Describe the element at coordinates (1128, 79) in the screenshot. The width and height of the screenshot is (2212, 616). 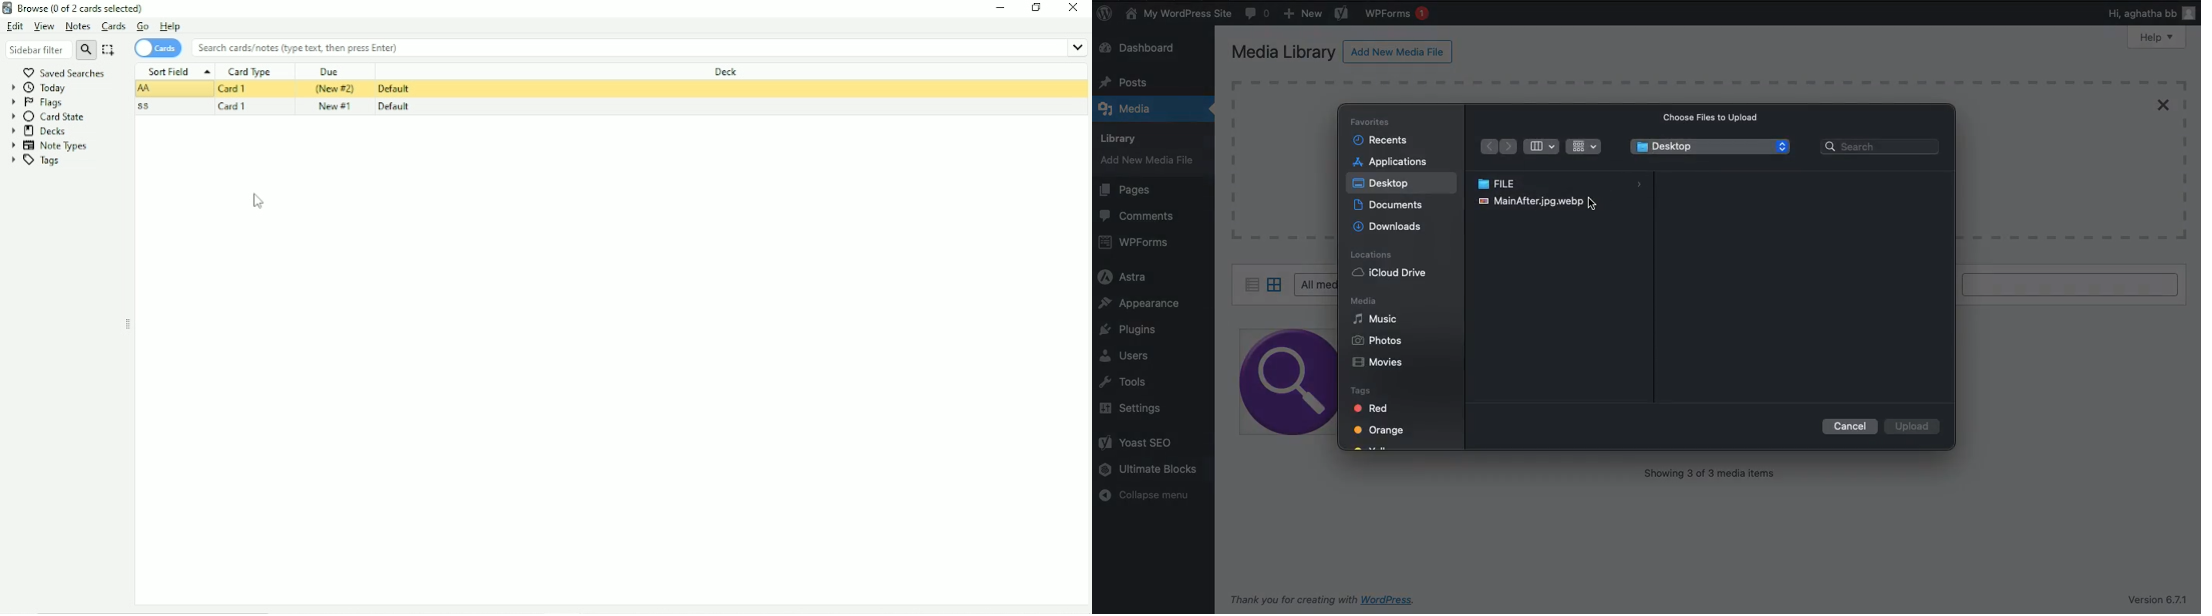
I see `Posts` at that location.